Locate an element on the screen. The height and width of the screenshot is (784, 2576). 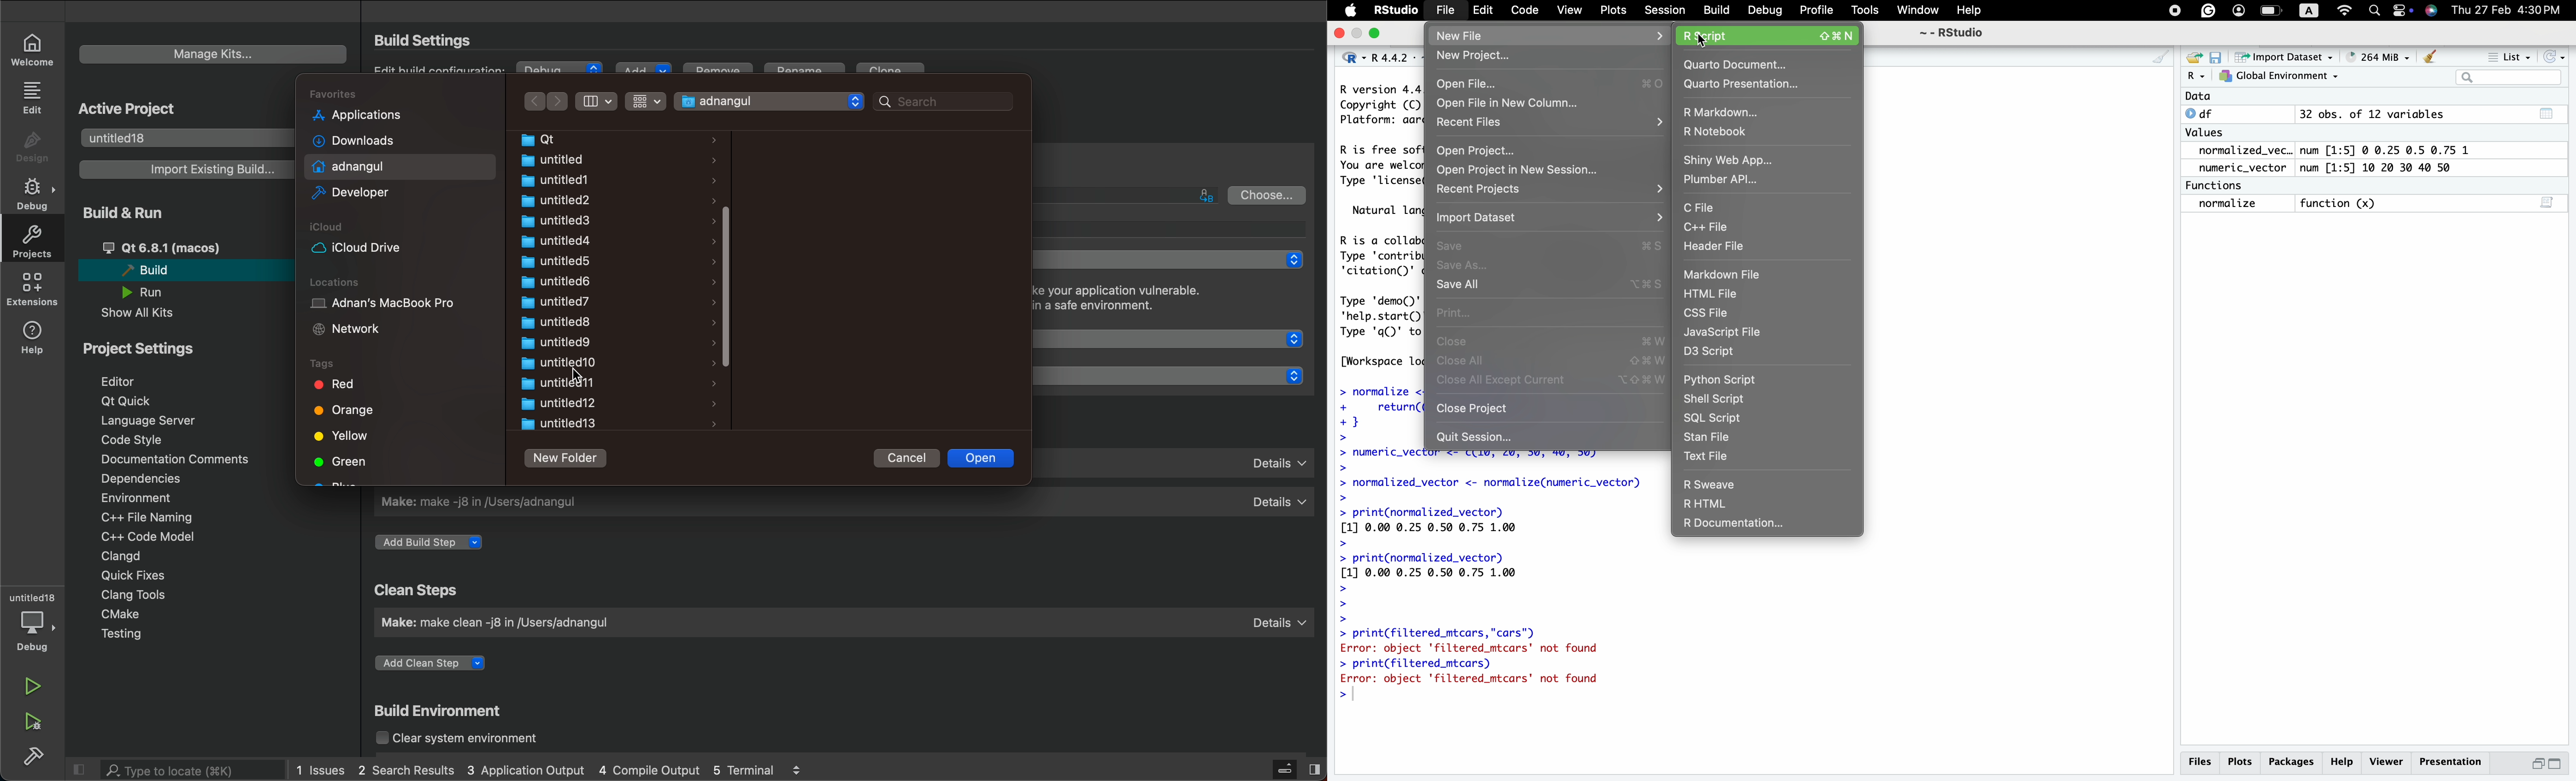
debug is located at coordinates (1764, 10).